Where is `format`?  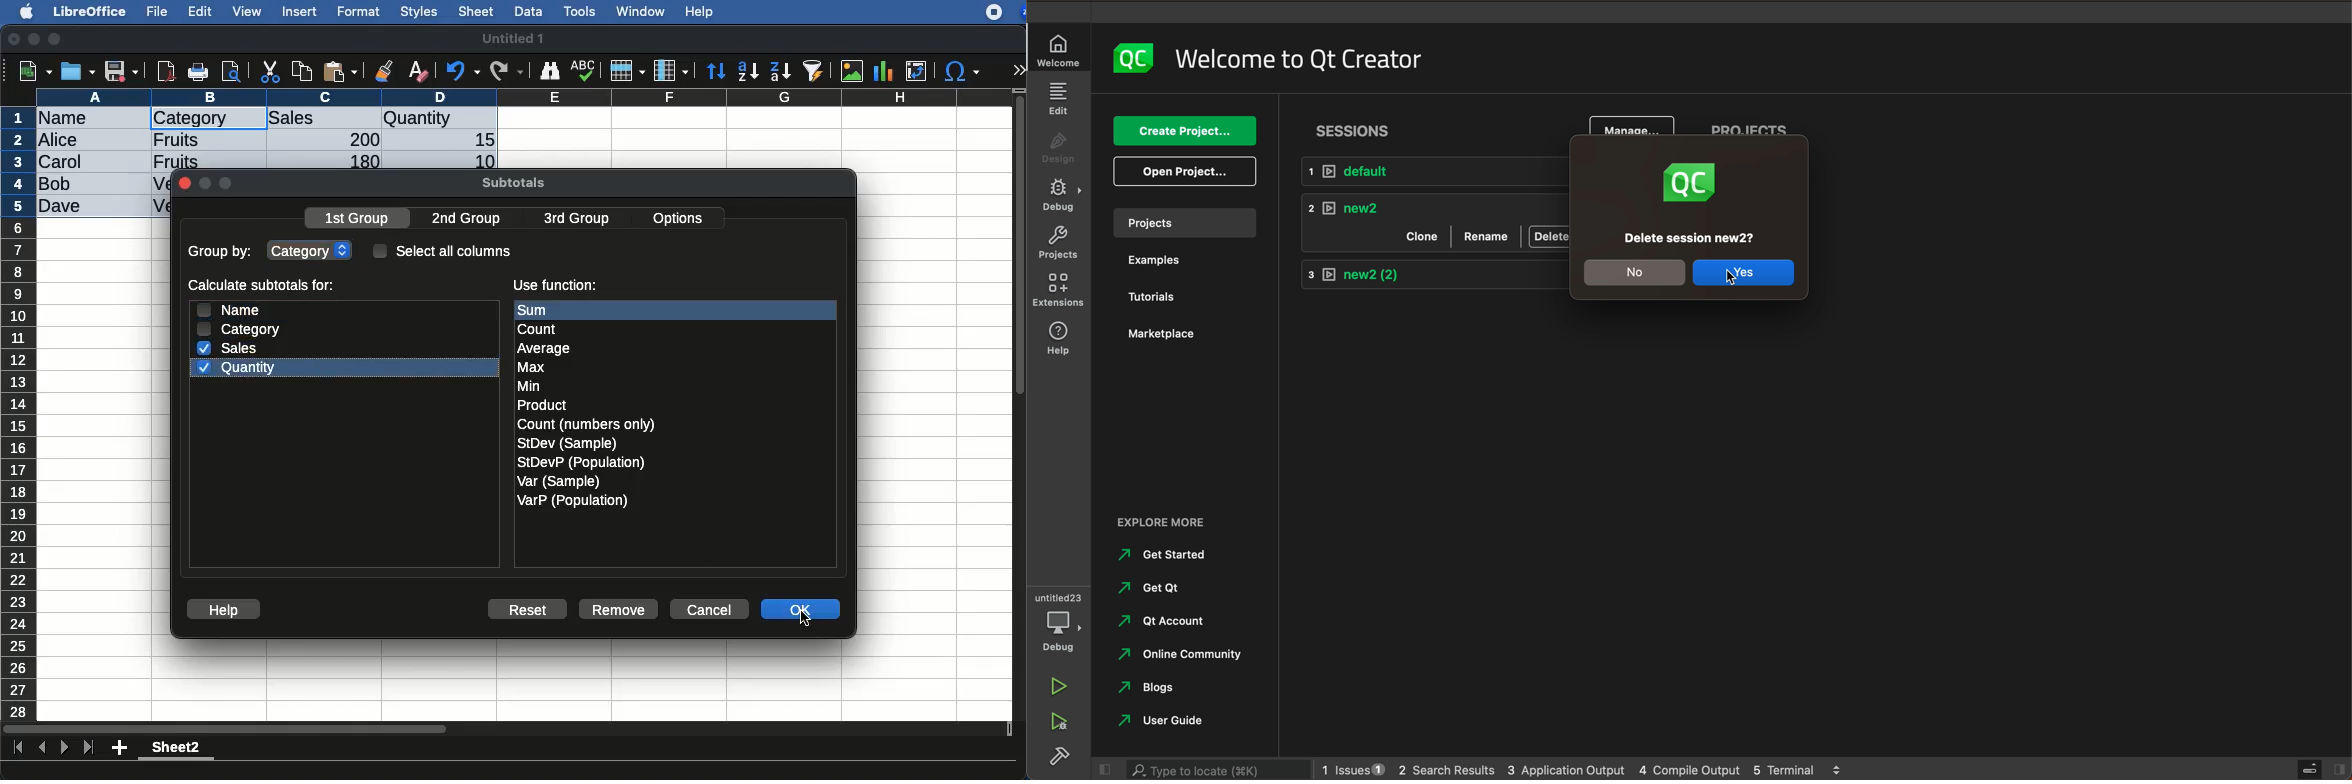
format is located at coordinates (359, 12).